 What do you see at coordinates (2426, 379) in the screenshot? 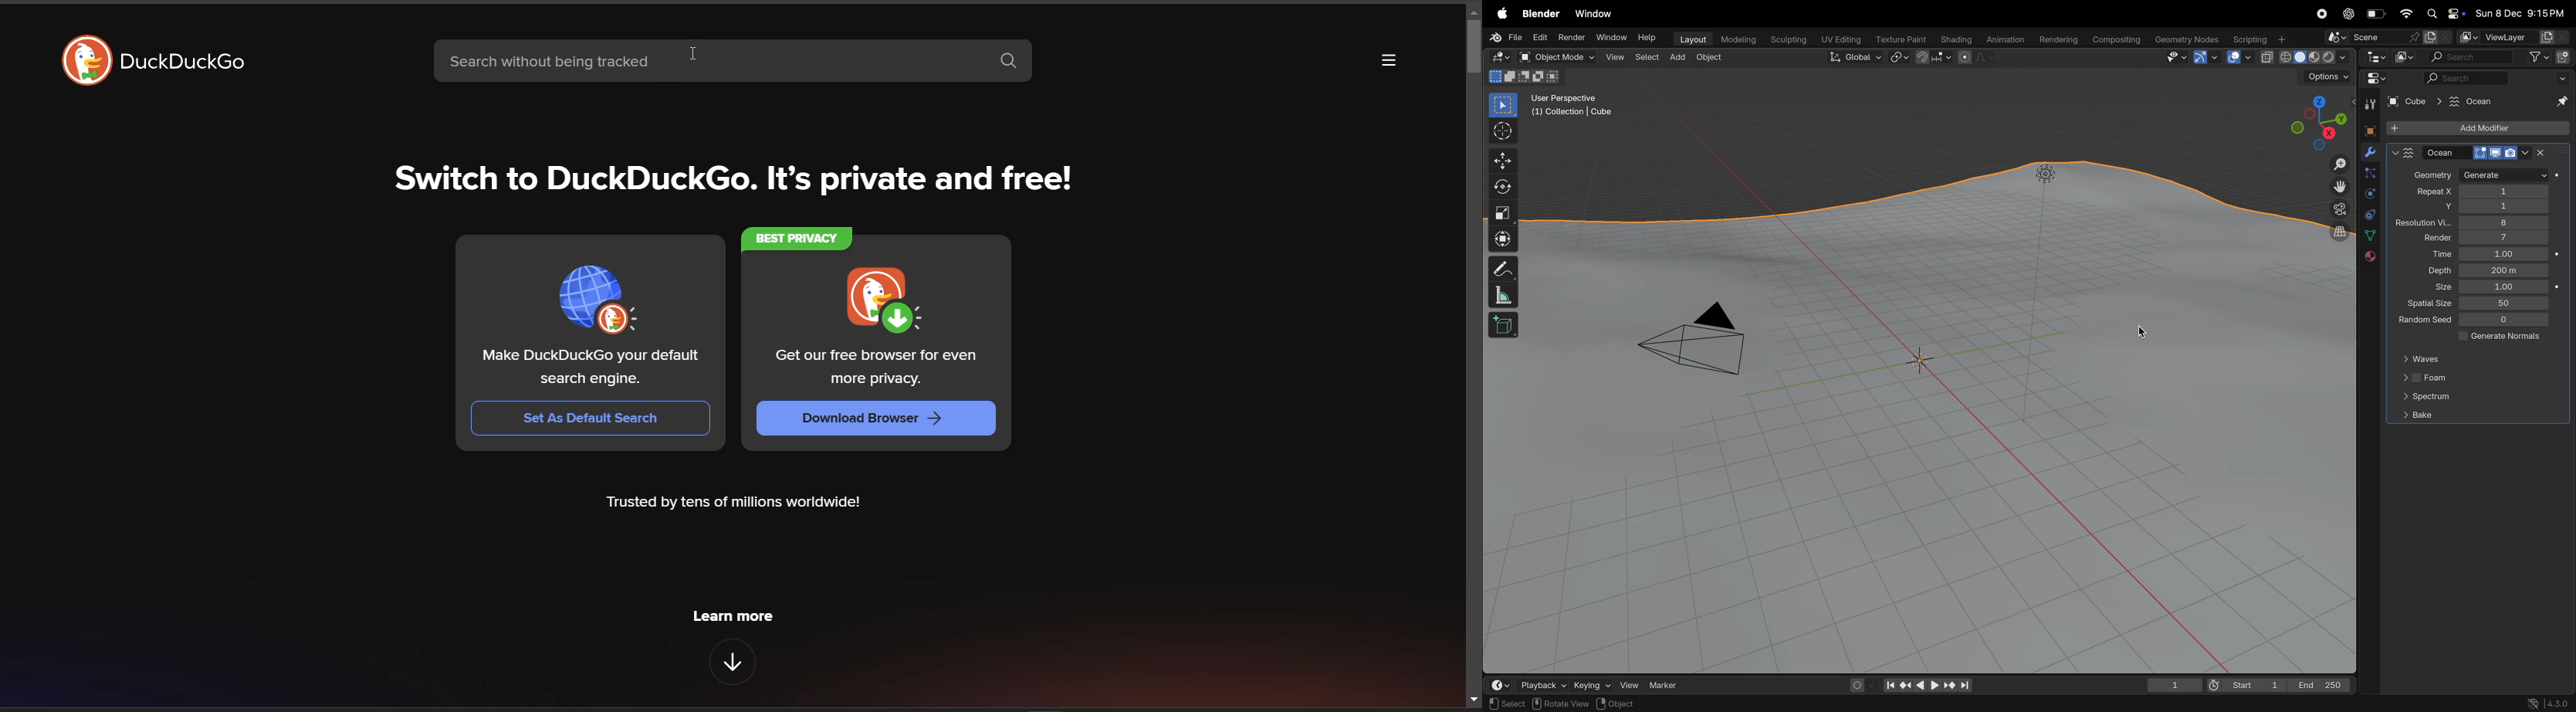
I see `foam` at bounding box center [2426, 379].